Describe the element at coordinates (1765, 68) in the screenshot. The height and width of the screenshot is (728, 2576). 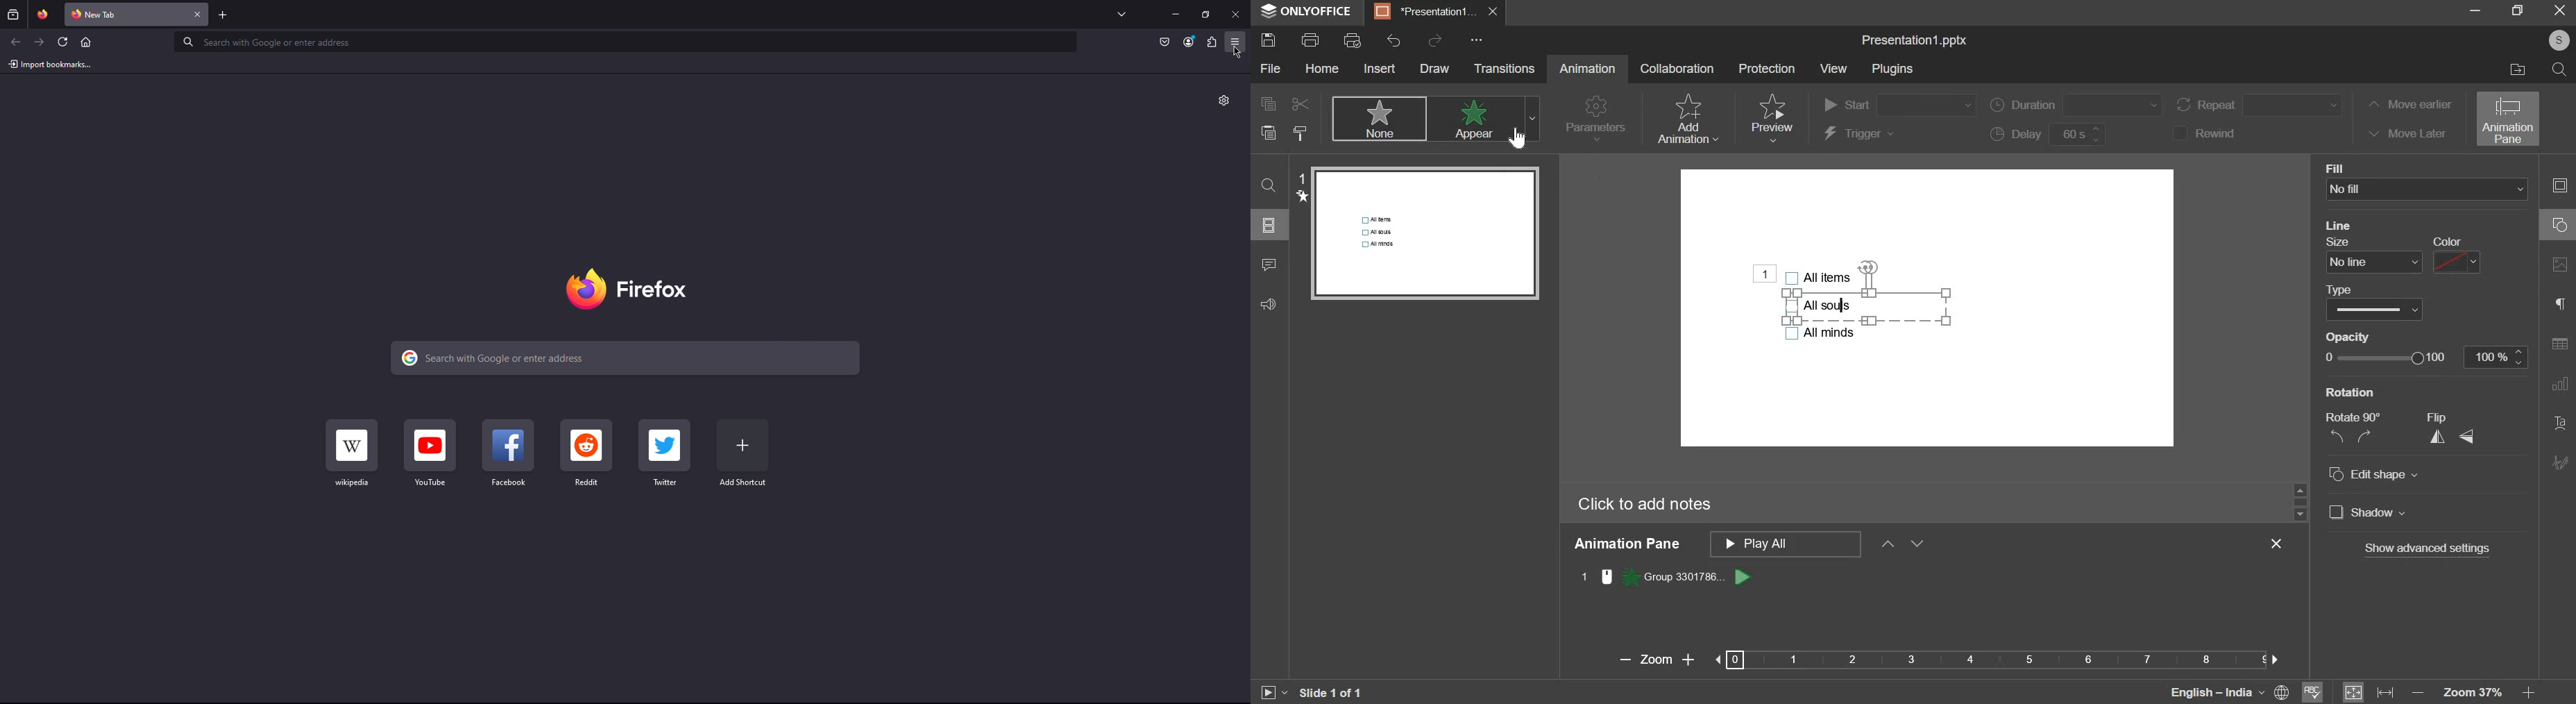
I see `protection` at that location.